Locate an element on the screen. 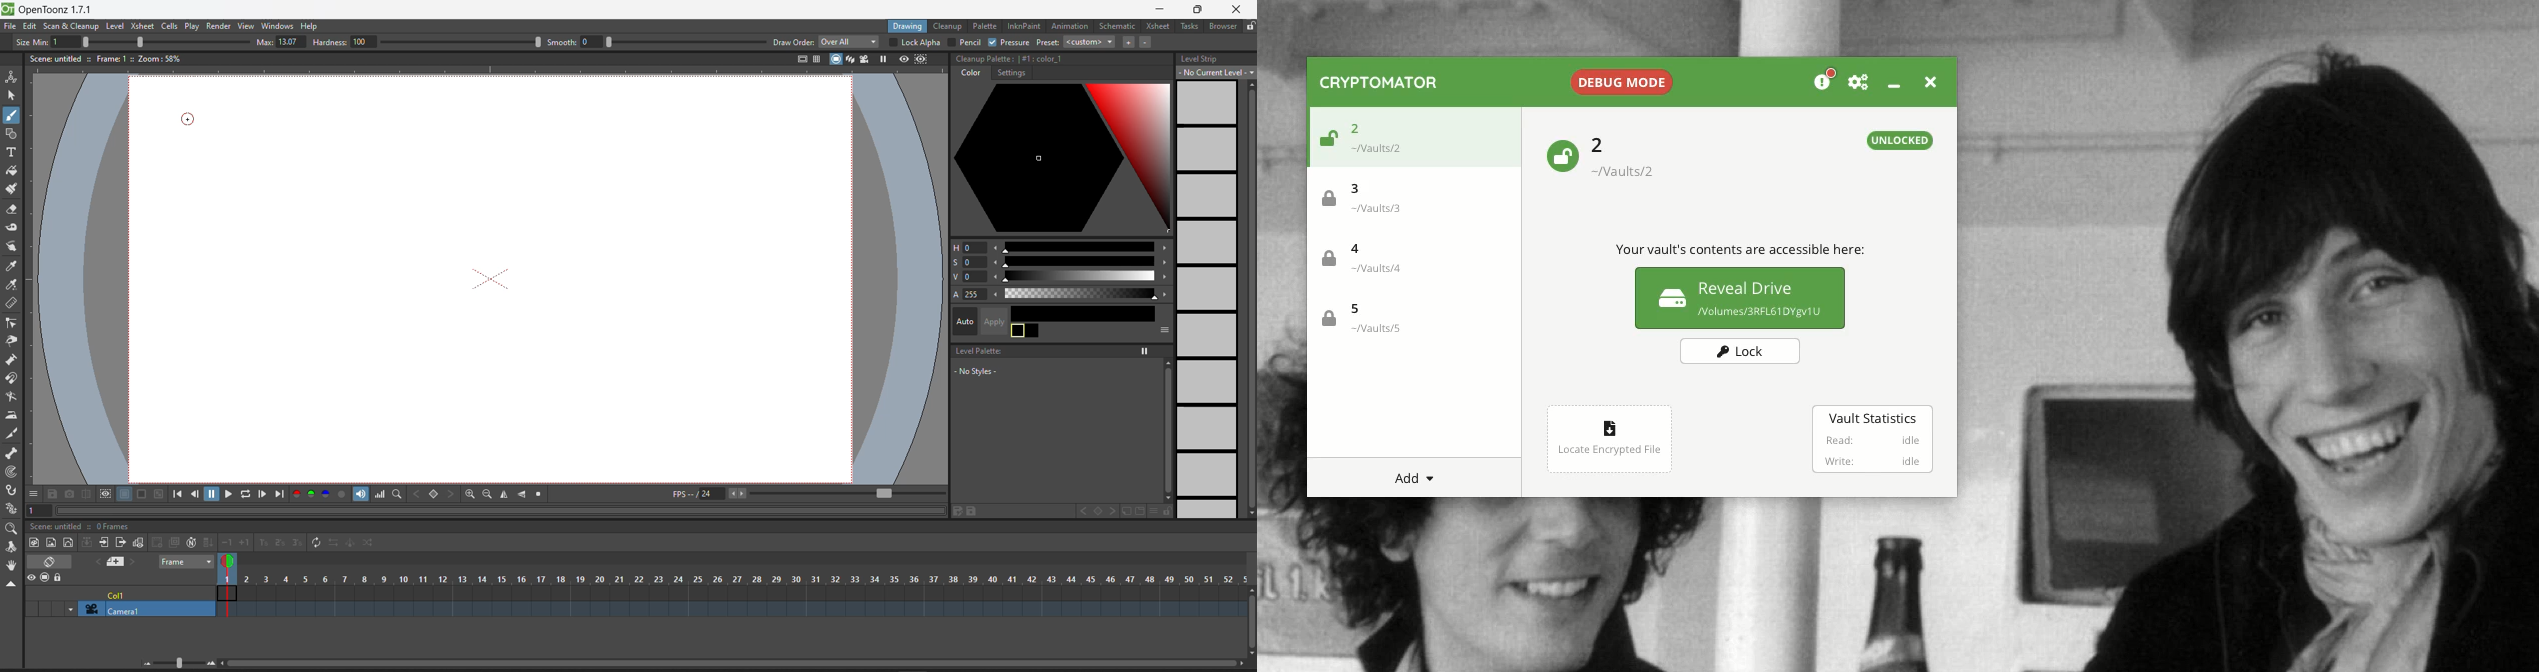  move right is located at coordinates (1165, 293).